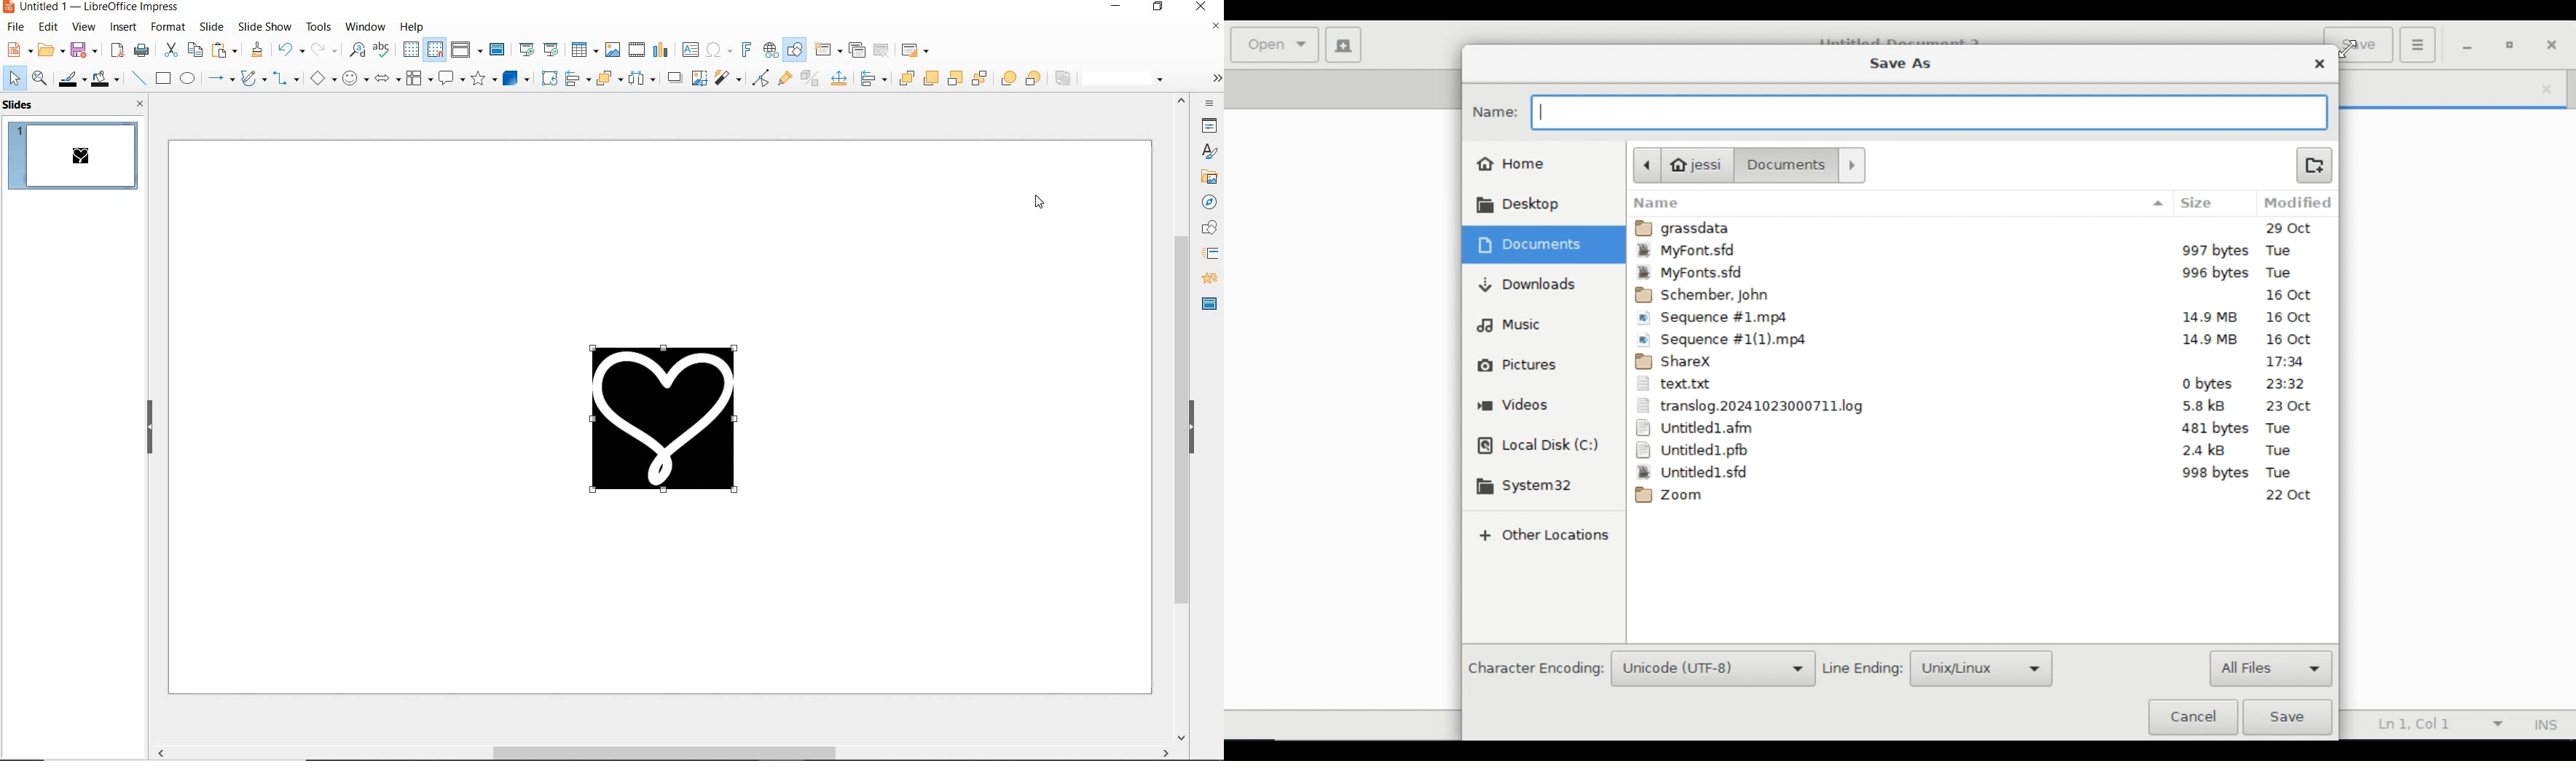 Image resolution: width=2576 pixels, height=784 pixels. Describe the element at coordinates (284, 80) in the screenshot. I see `connectors` at that location.